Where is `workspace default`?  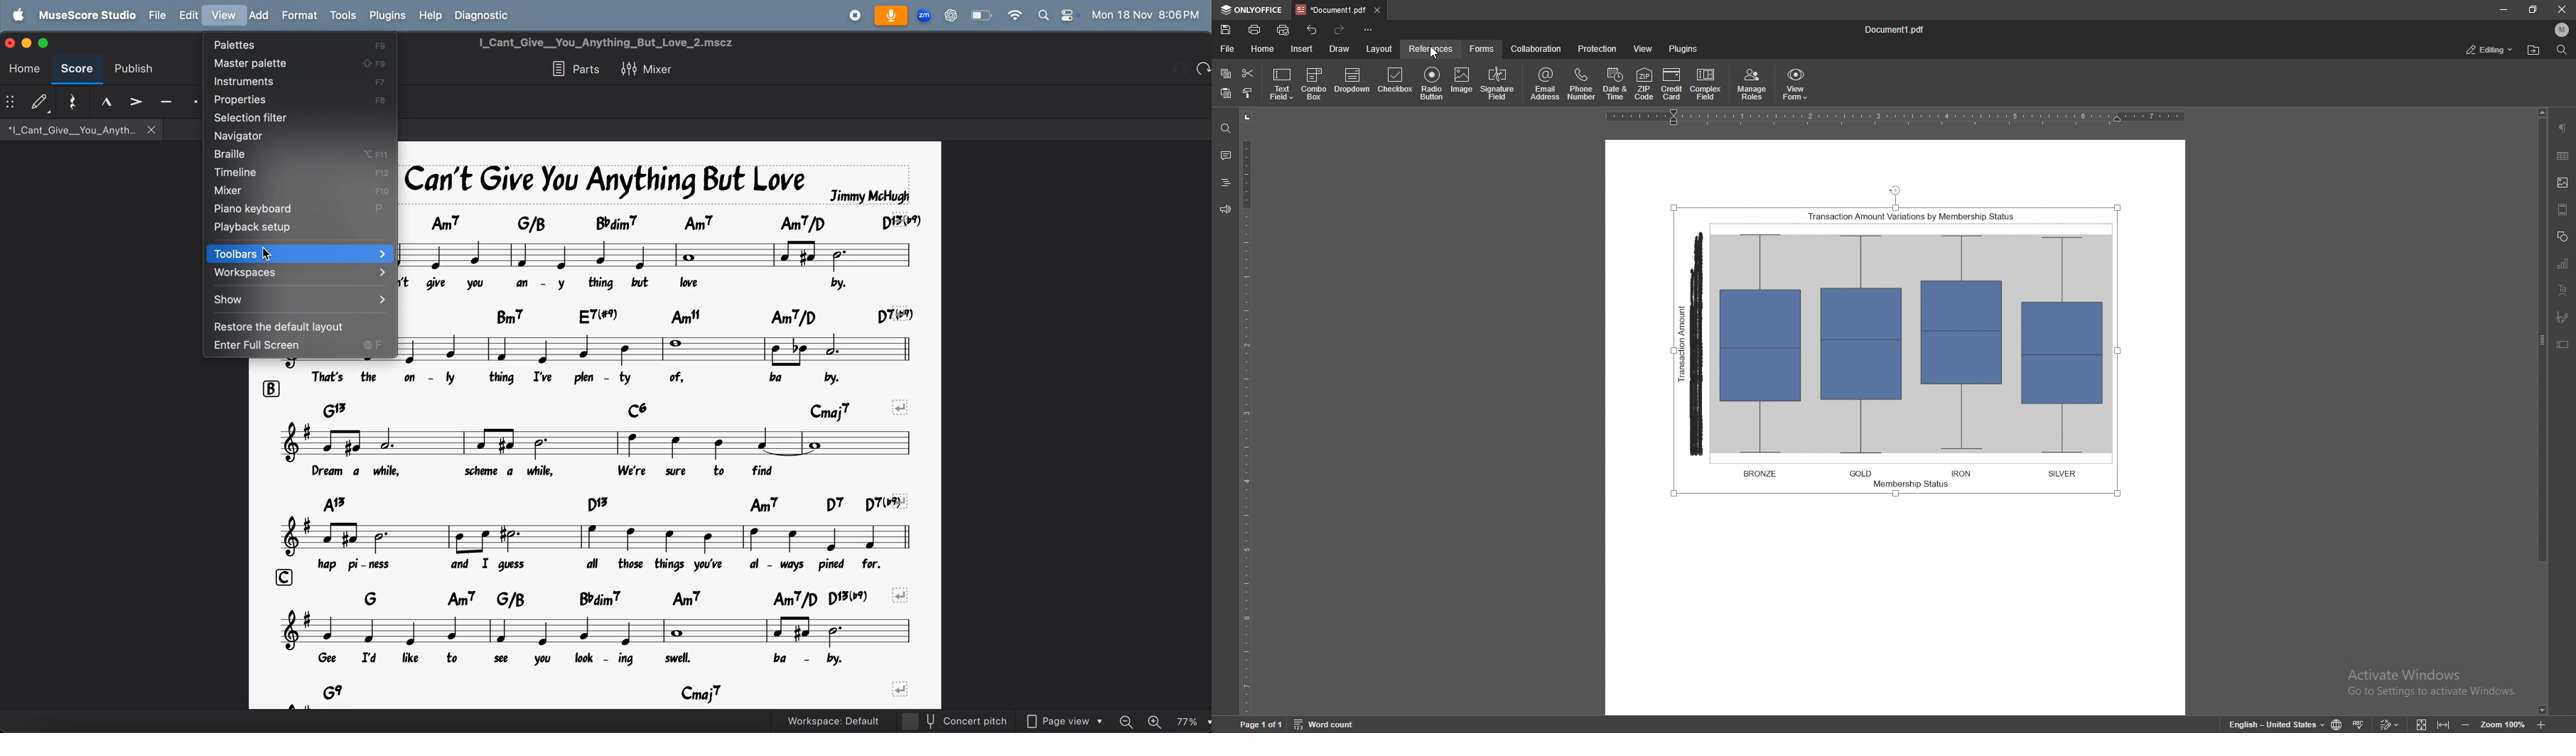 workspace default is located at coordinates (842, 721).